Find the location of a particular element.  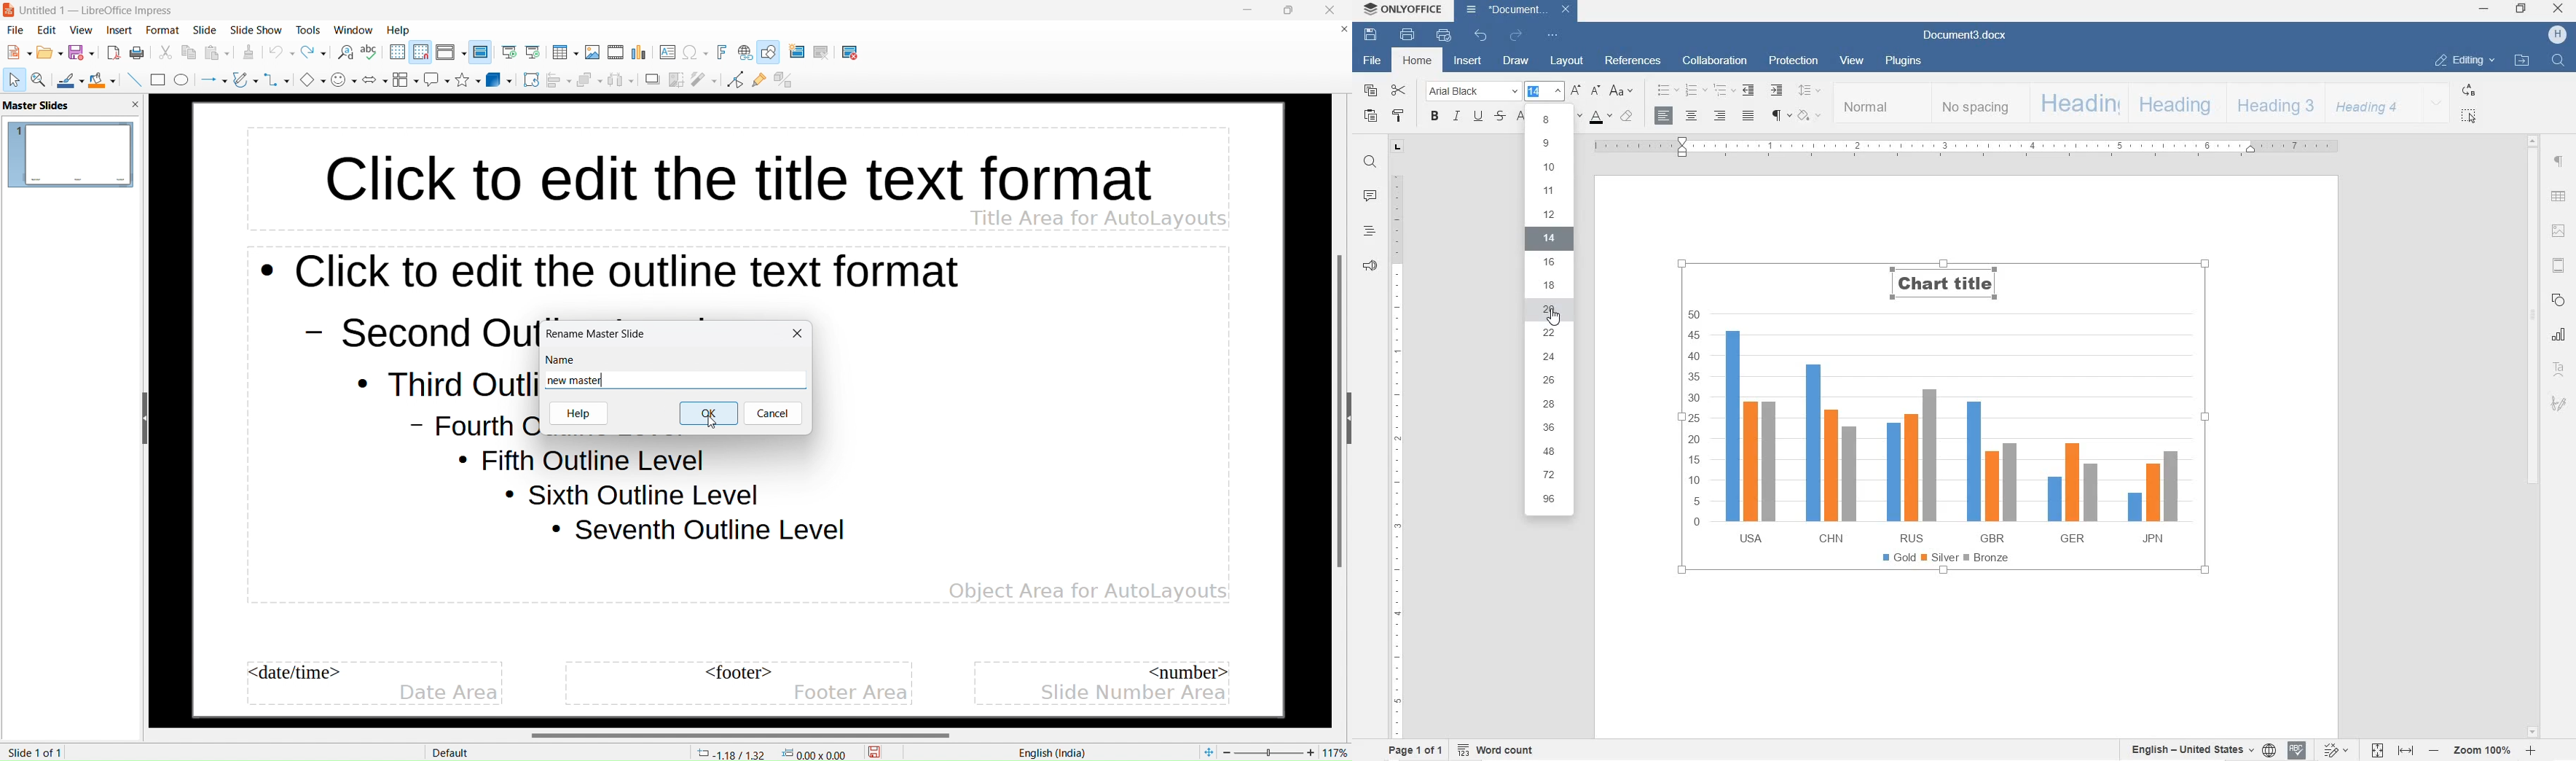

SHADING is located at coordinates (1810, 115).